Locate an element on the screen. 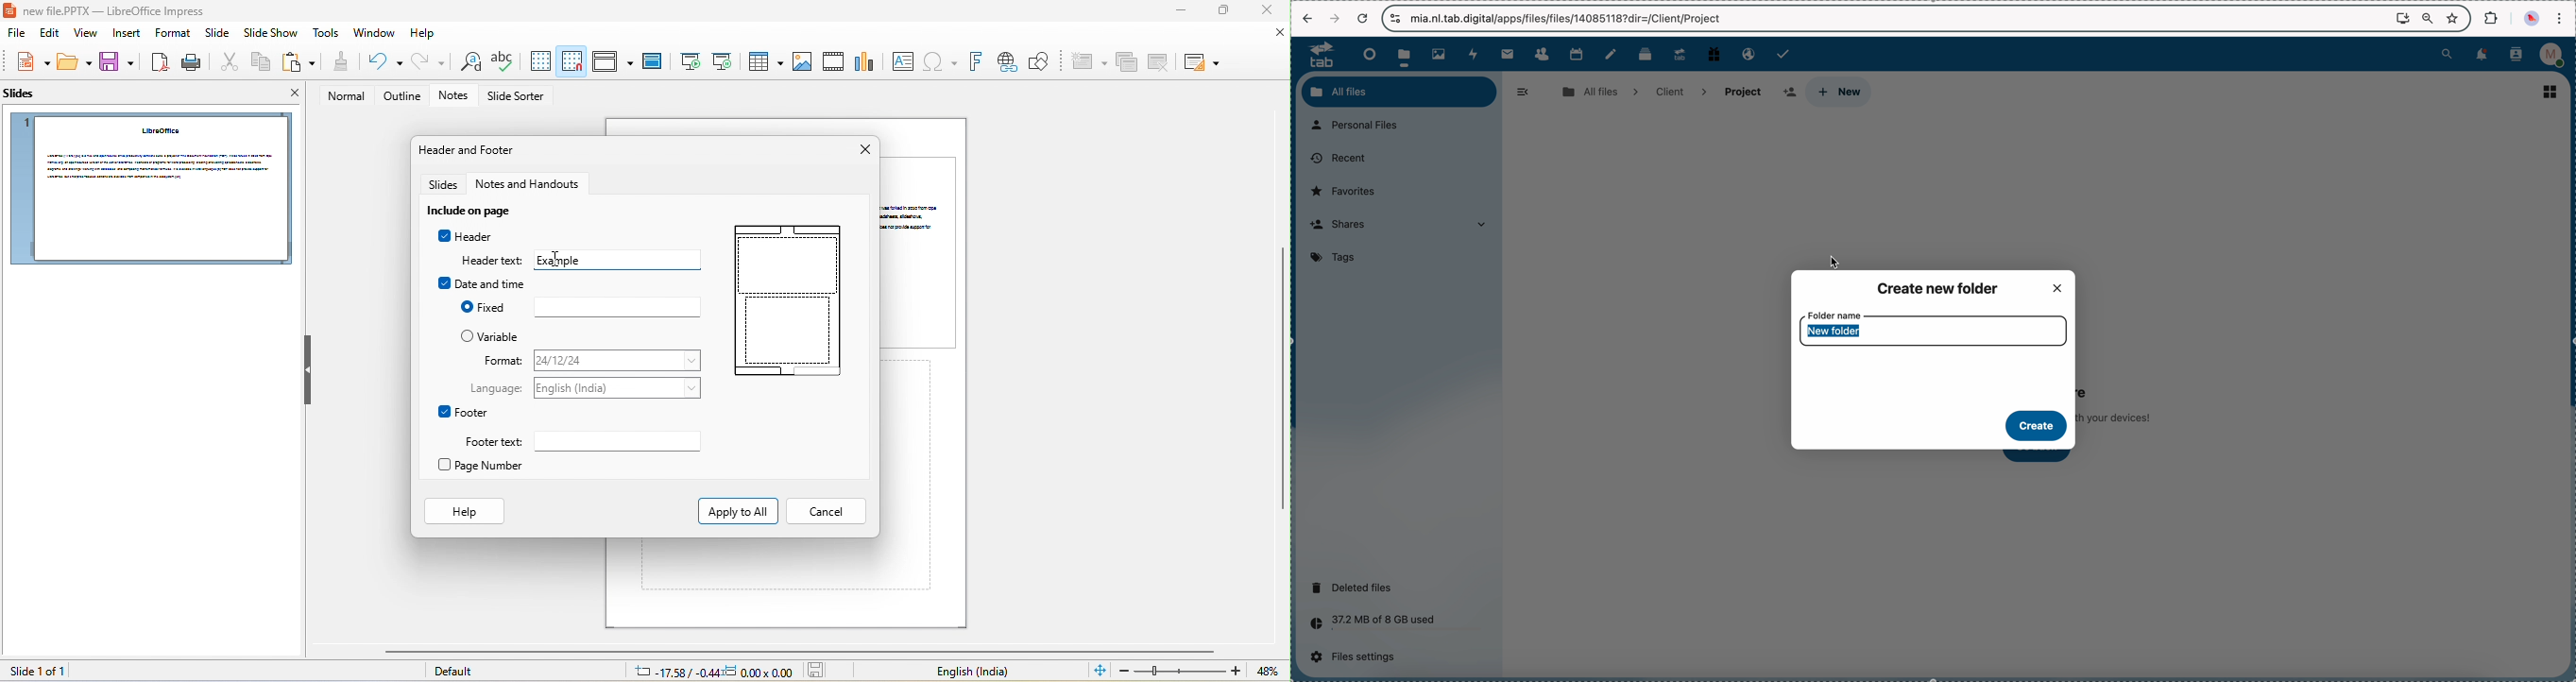 The height and width of the screenshot is (700, 2576). favorites is located at coordinates (1346, 191).